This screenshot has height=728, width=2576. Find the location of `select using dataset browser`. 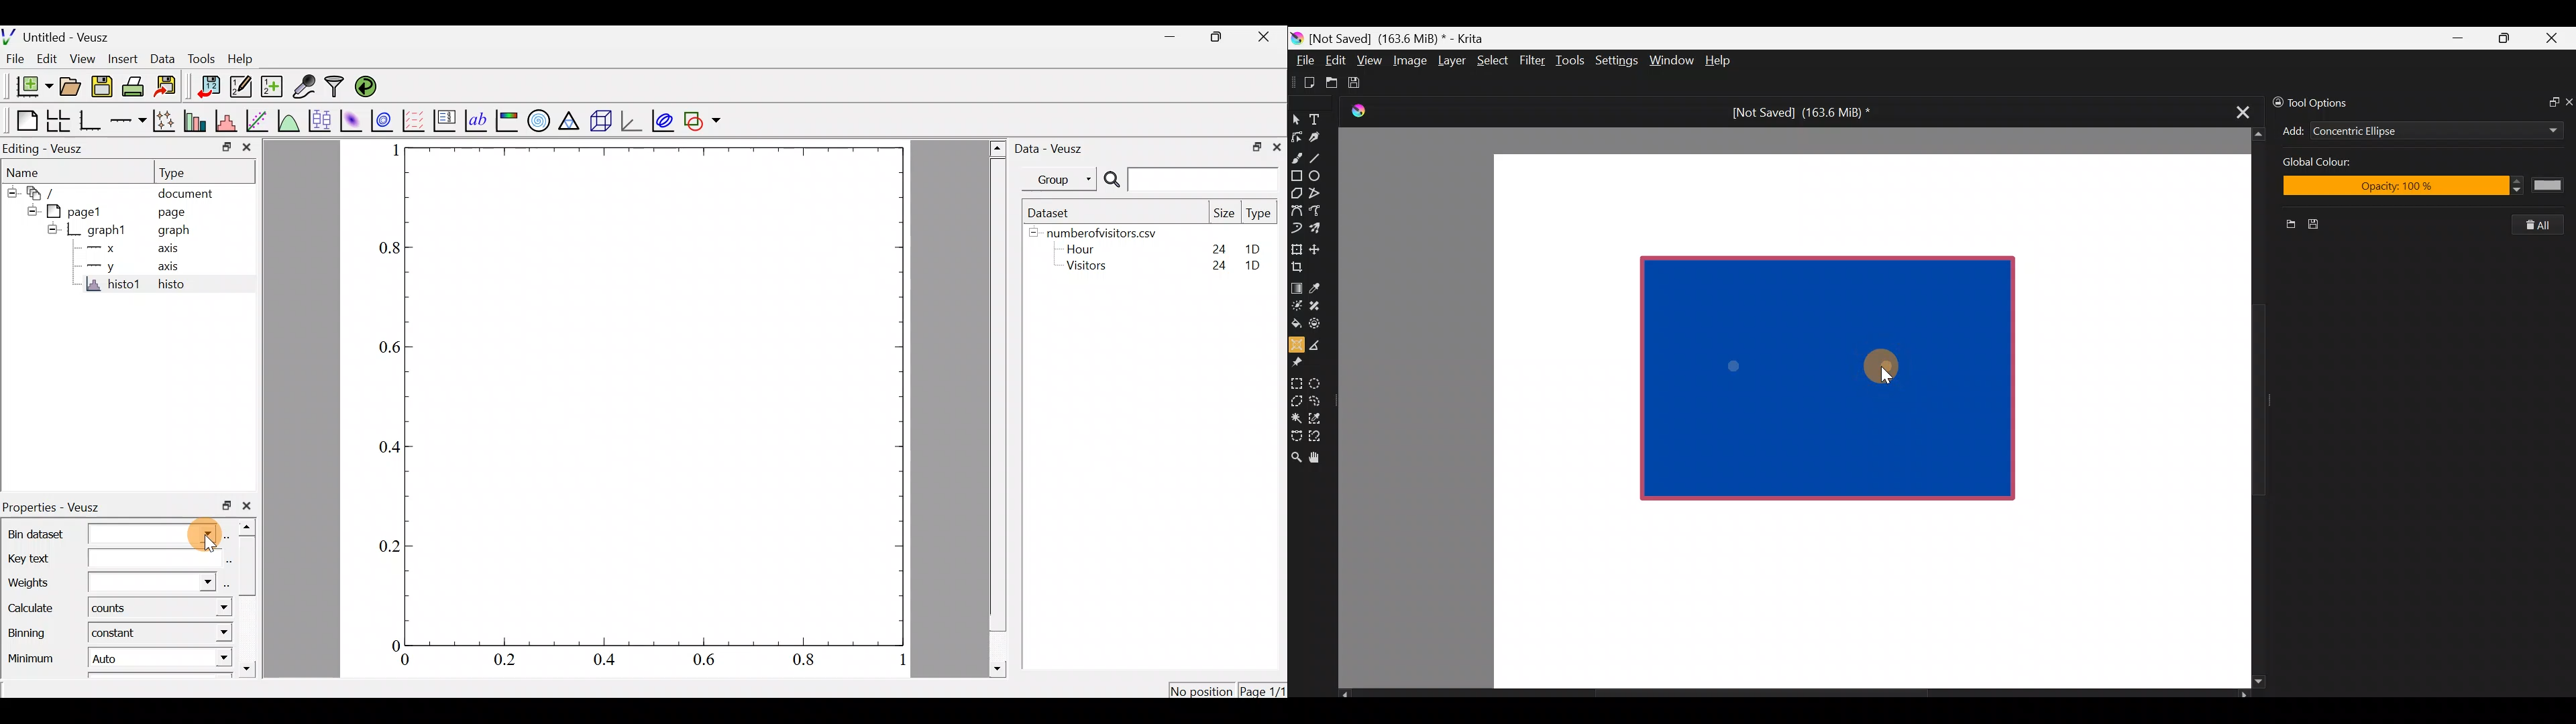

select using dataset browser is located at coordinates (229, 535).